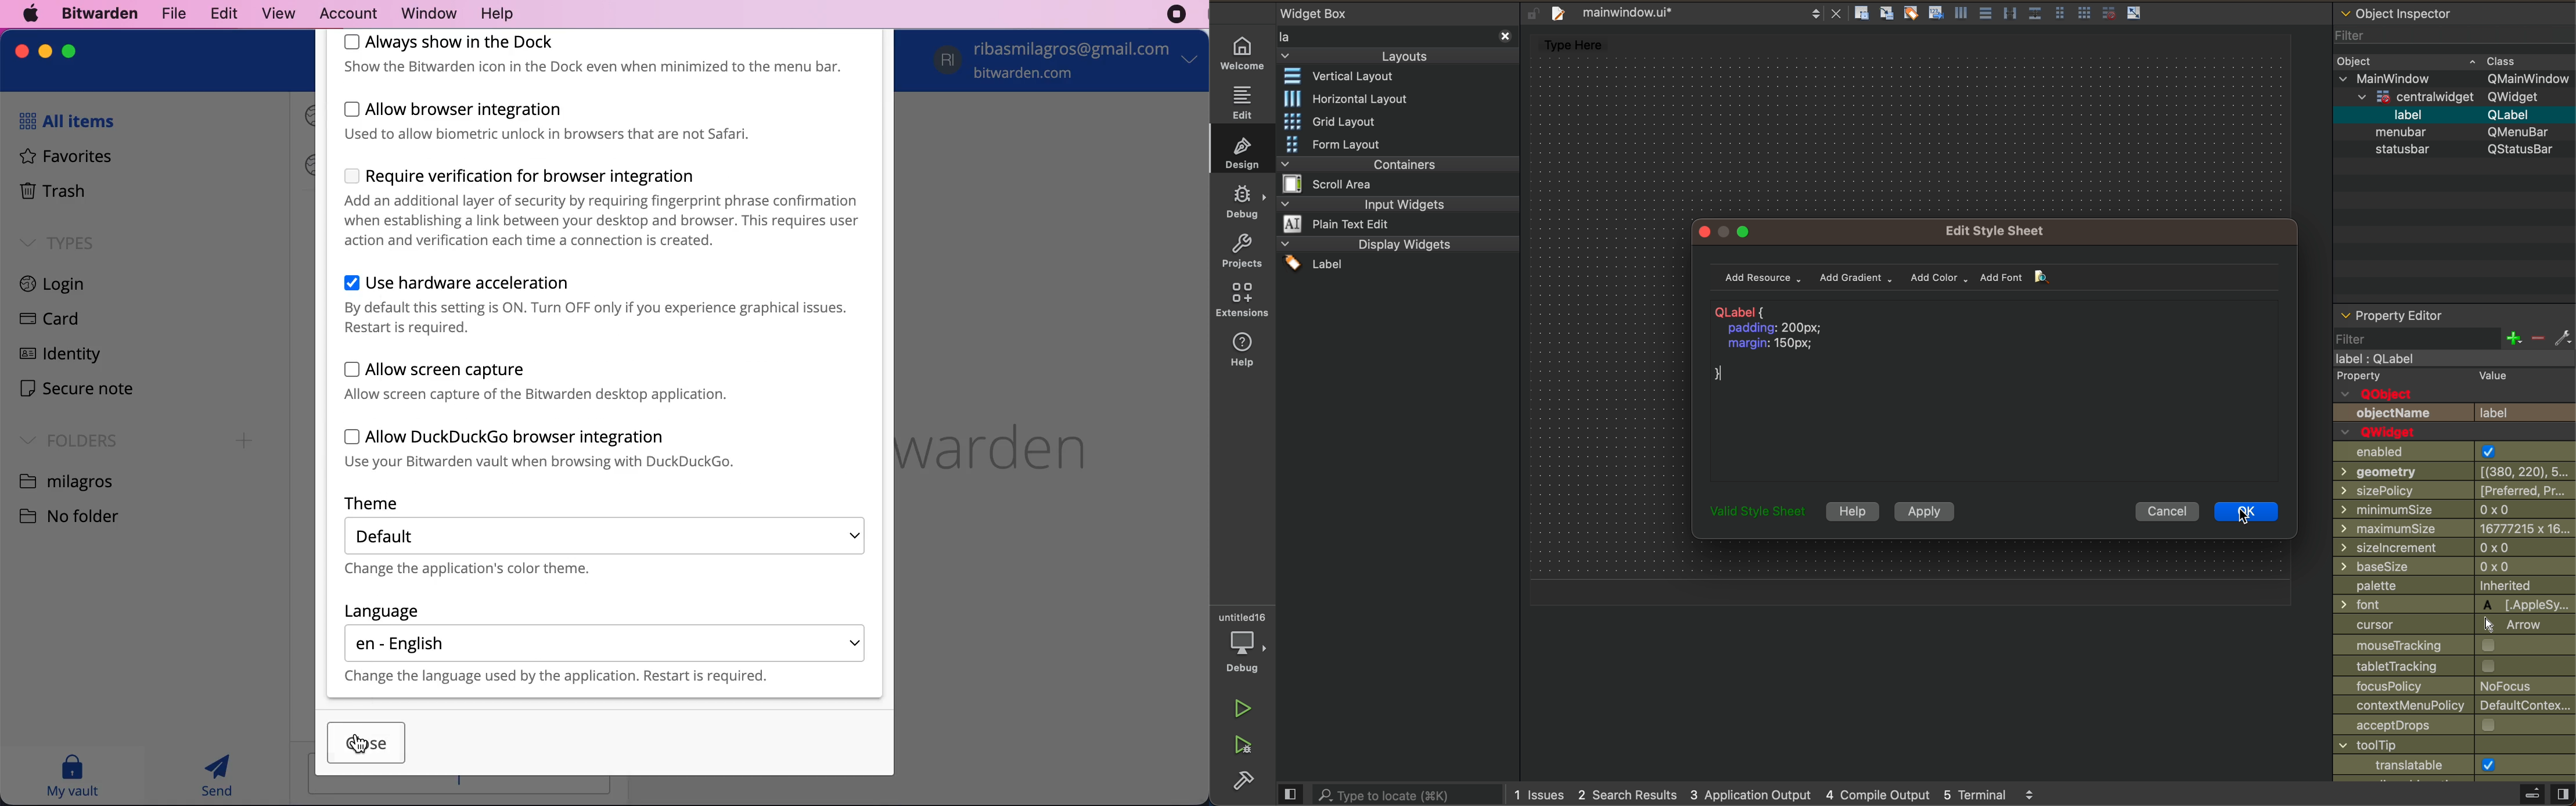  What do you see at coordinates (2514, 795) in the screenshot?
I see `close sidebar` at bounding box center [2514, 795].